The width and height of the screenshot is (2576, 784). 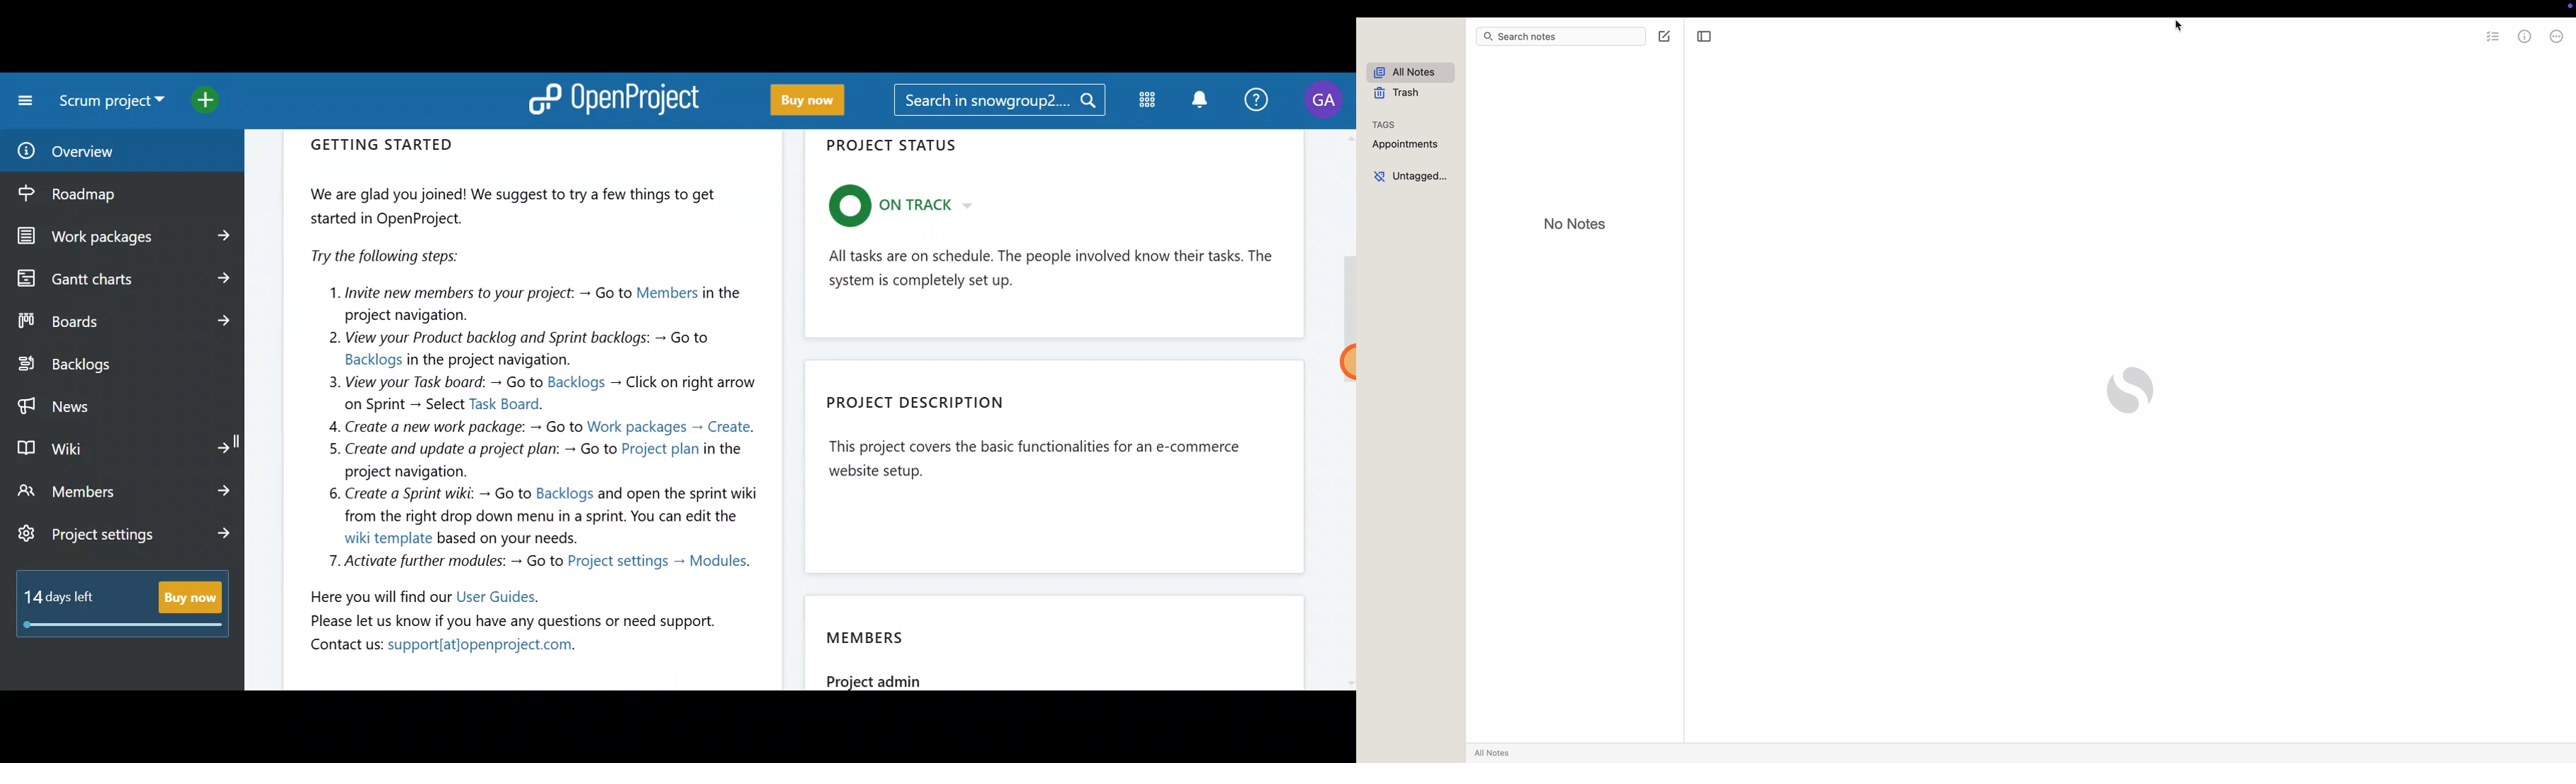 What do you see at coordinates (2494, 39) in the screenshot?
I see `checklist` at bounding box center [2494, 39].